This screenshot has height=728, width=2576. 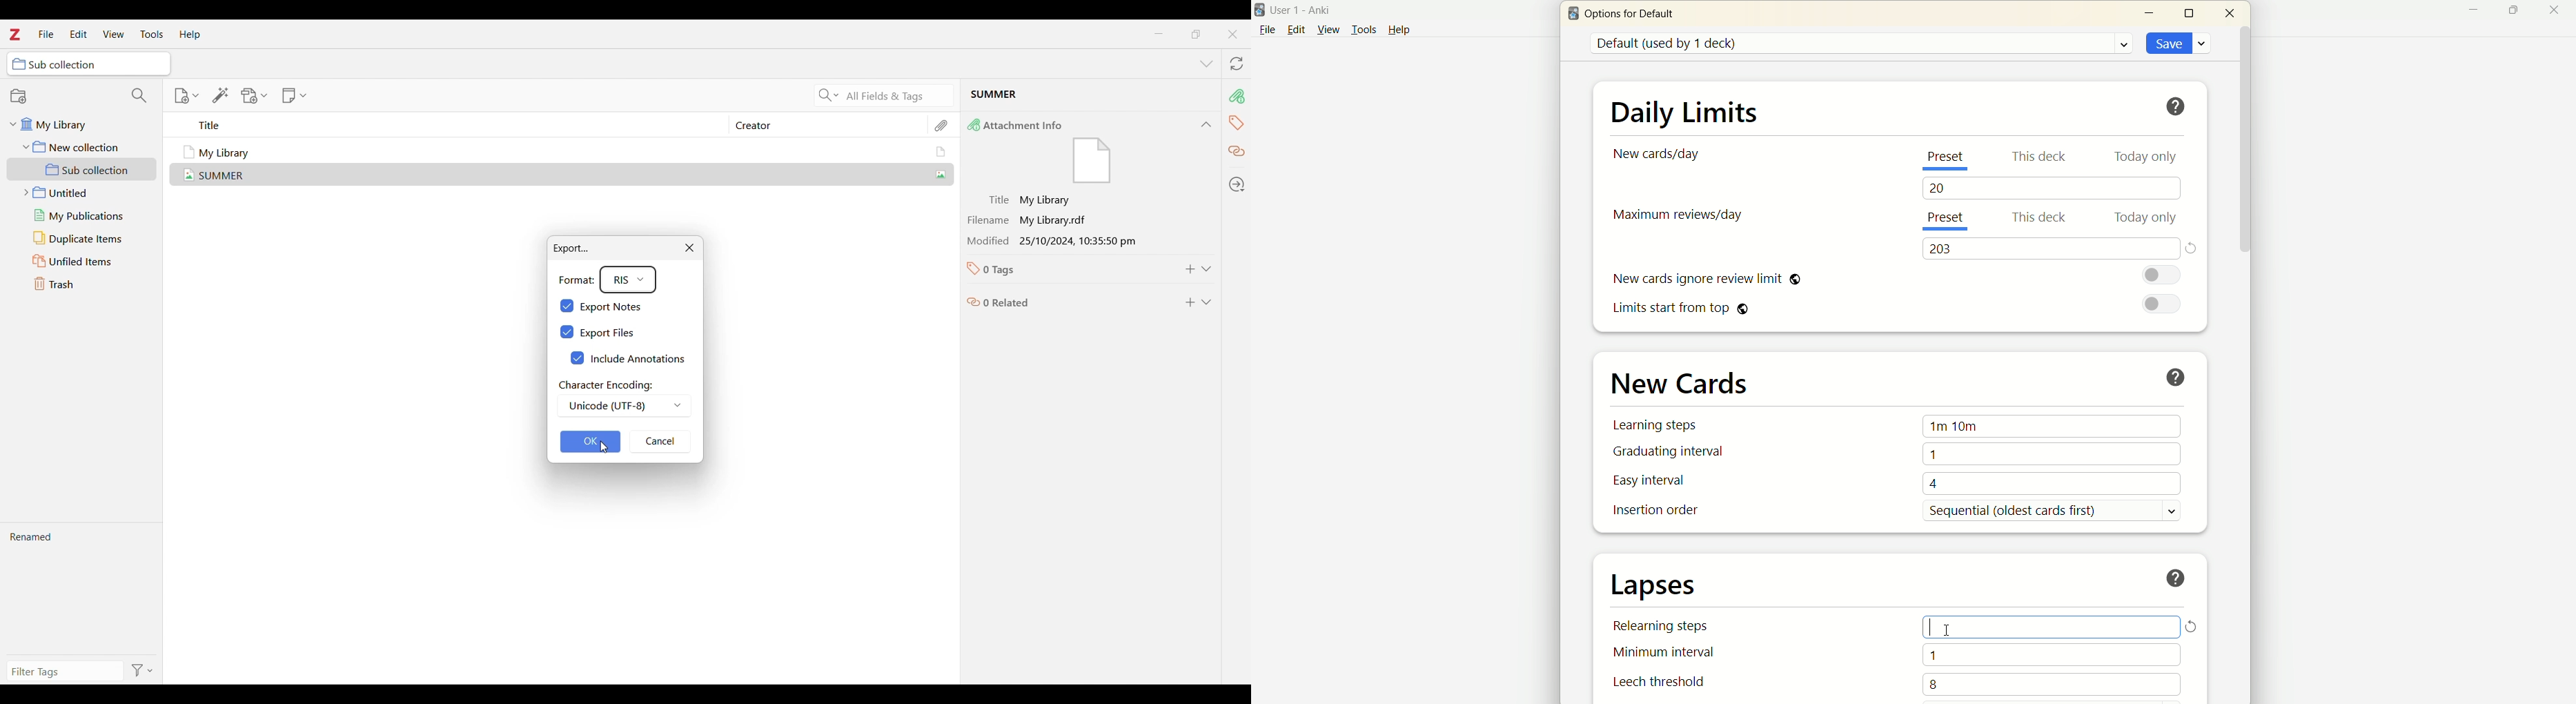 What do you see at coordinates (567, 173) in the screenshot?
I see `Summer` at bounding box center [567, 173].